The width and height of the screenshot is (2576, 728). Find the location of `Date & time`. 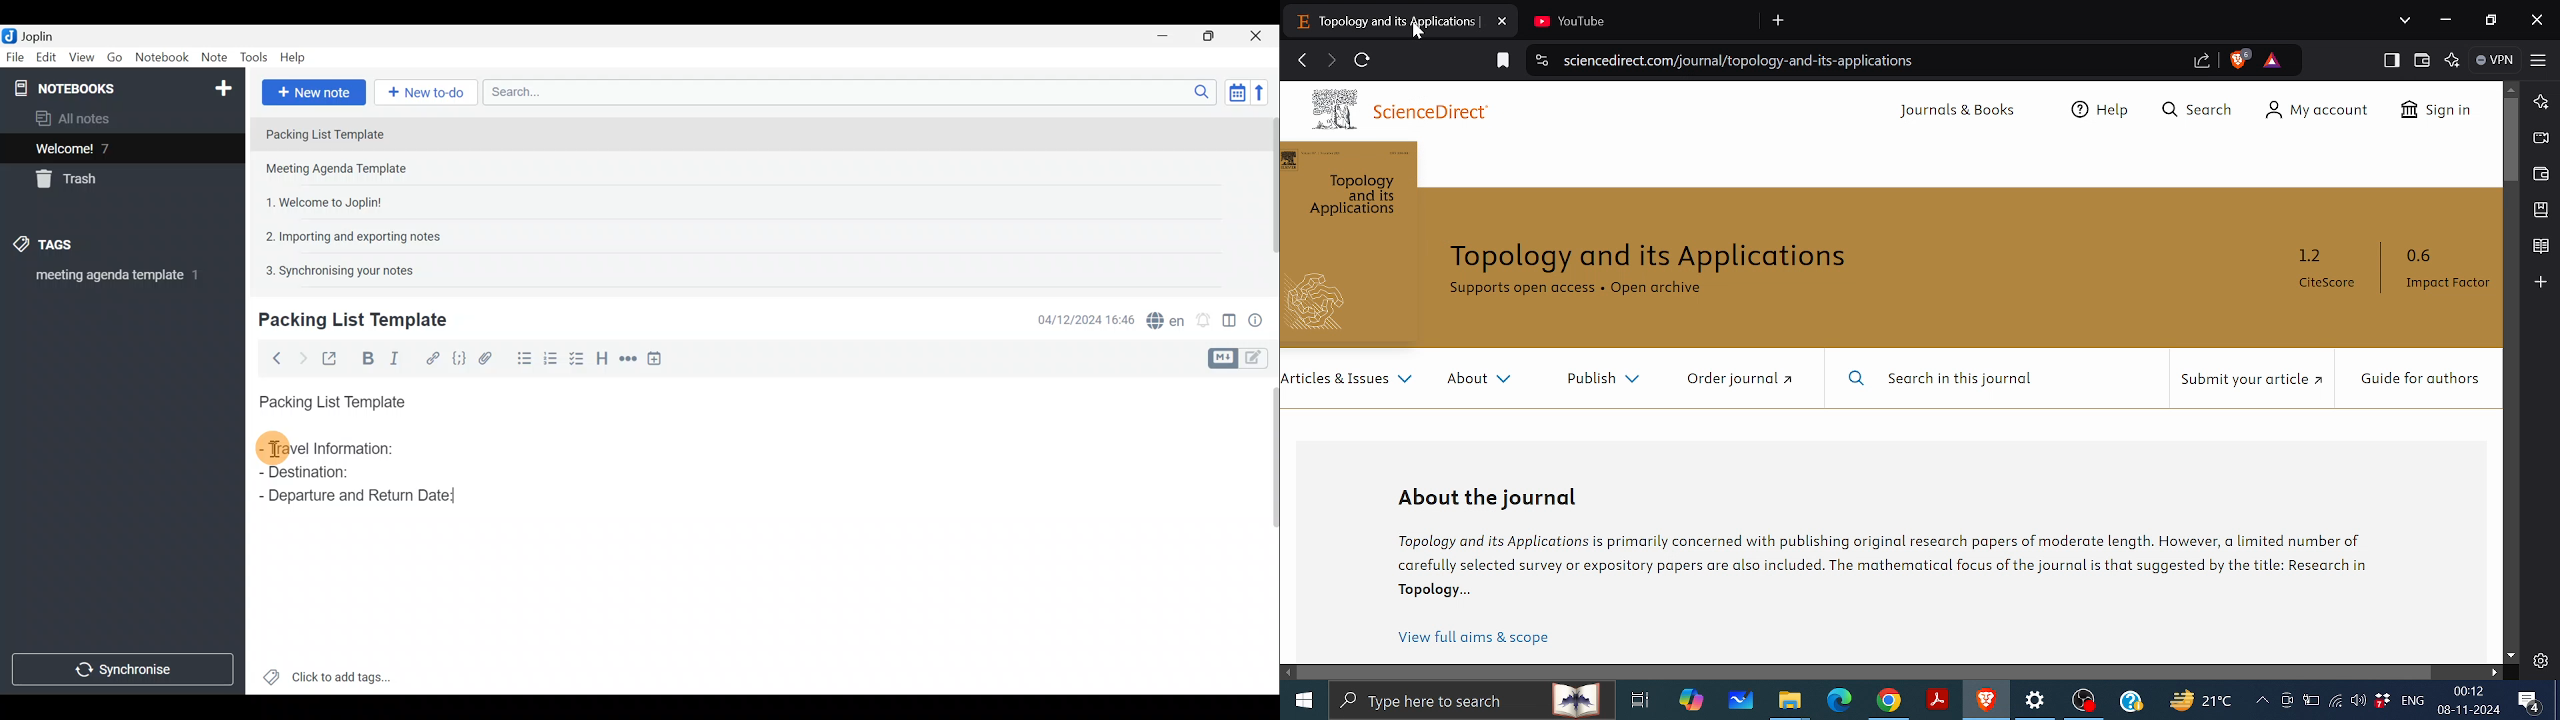

Date & time is located at coordinates (1086, 319).